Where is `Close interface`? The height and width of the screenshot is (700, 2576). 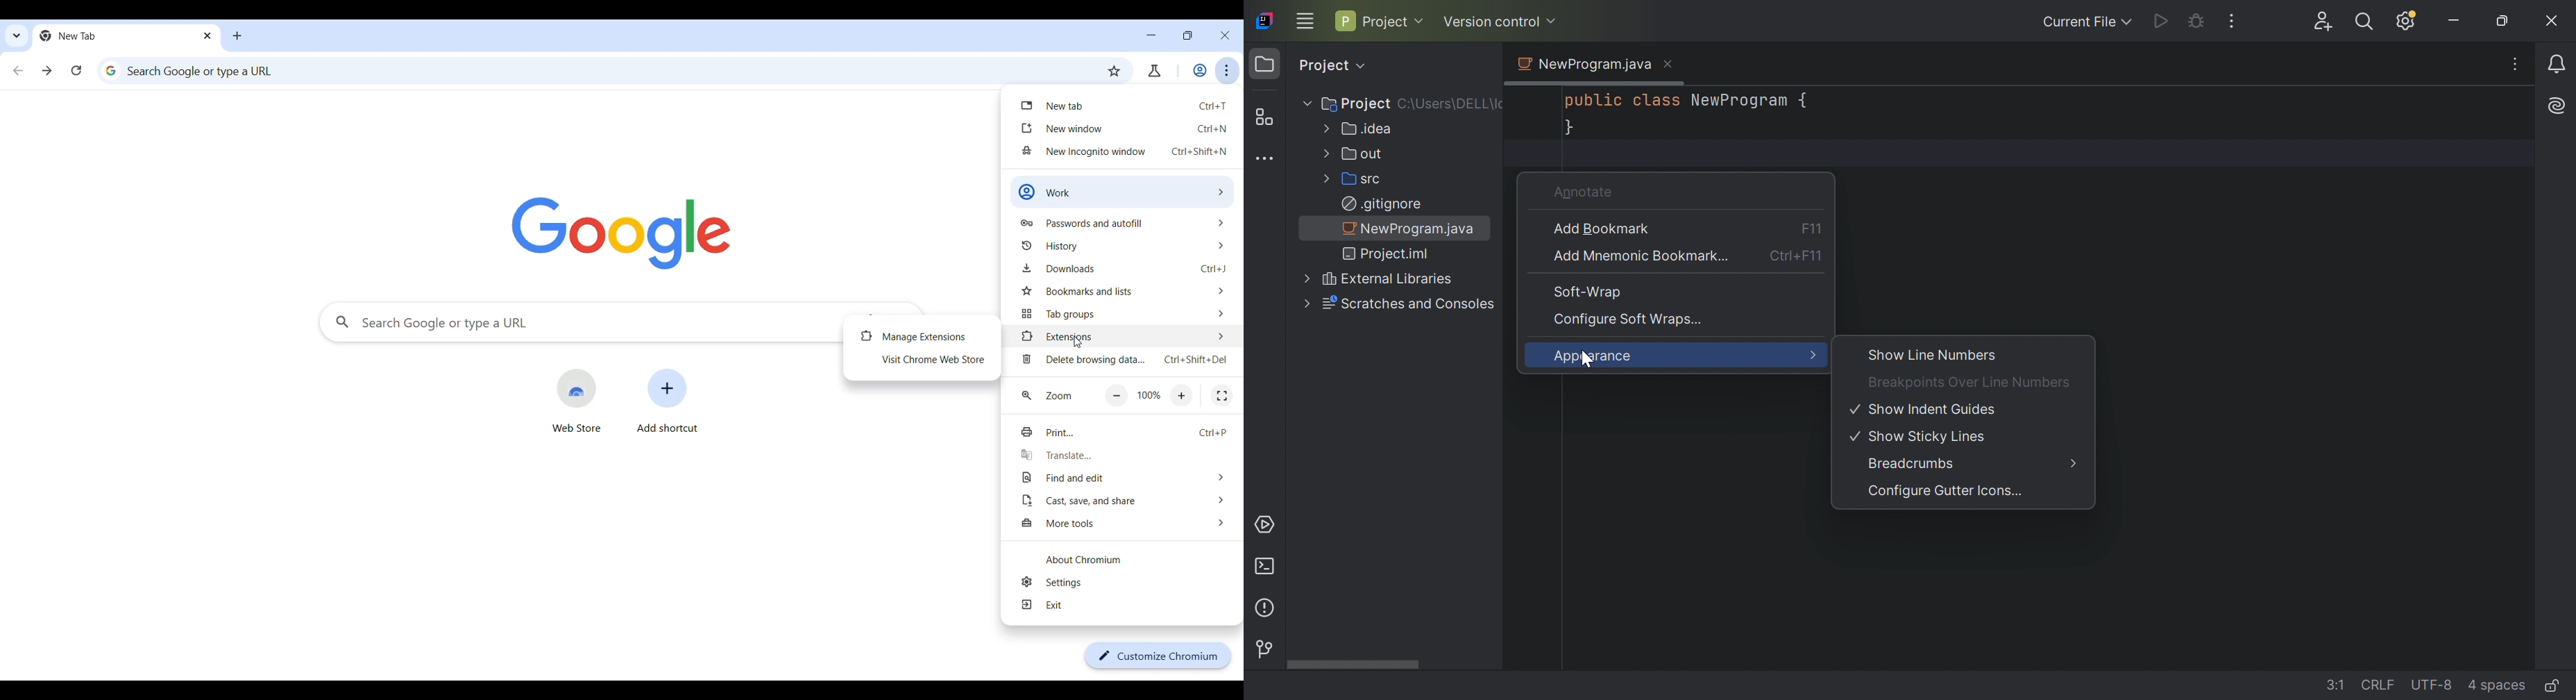
Close interface is located at coordinates (1225, 35).